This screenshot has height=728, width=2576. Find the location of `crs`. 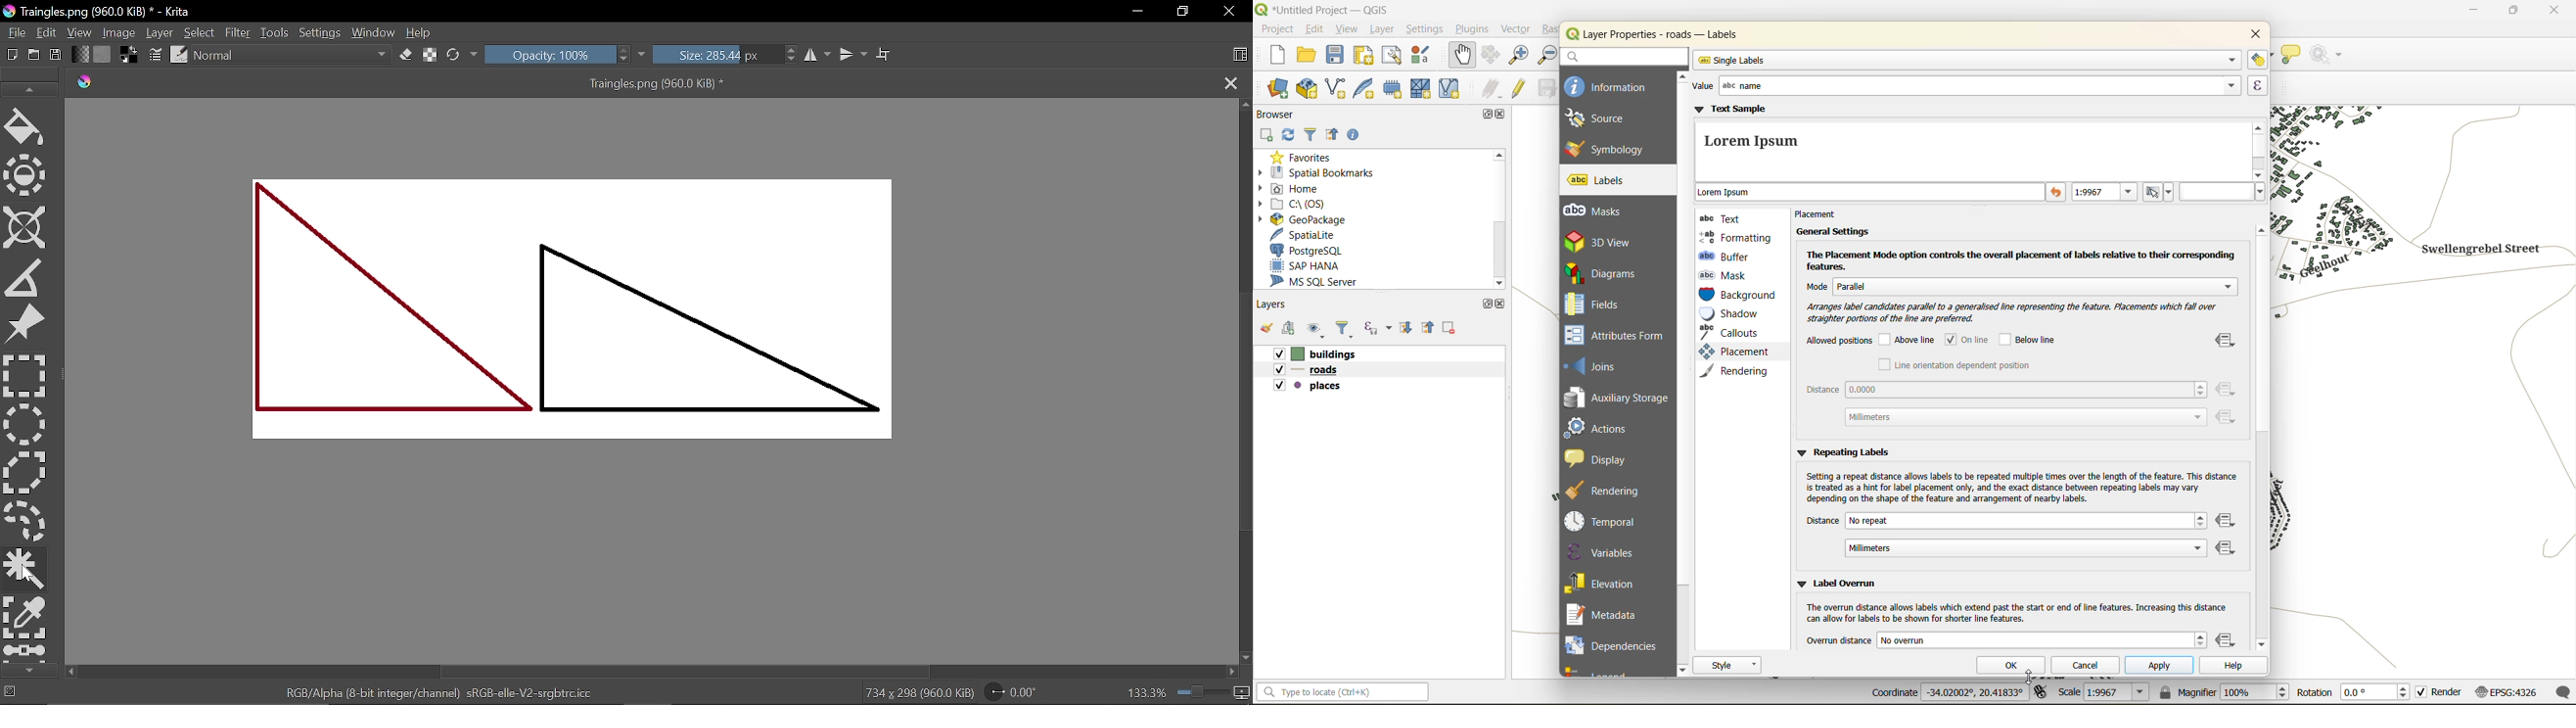

crs is located at coordinates (2506, 689).